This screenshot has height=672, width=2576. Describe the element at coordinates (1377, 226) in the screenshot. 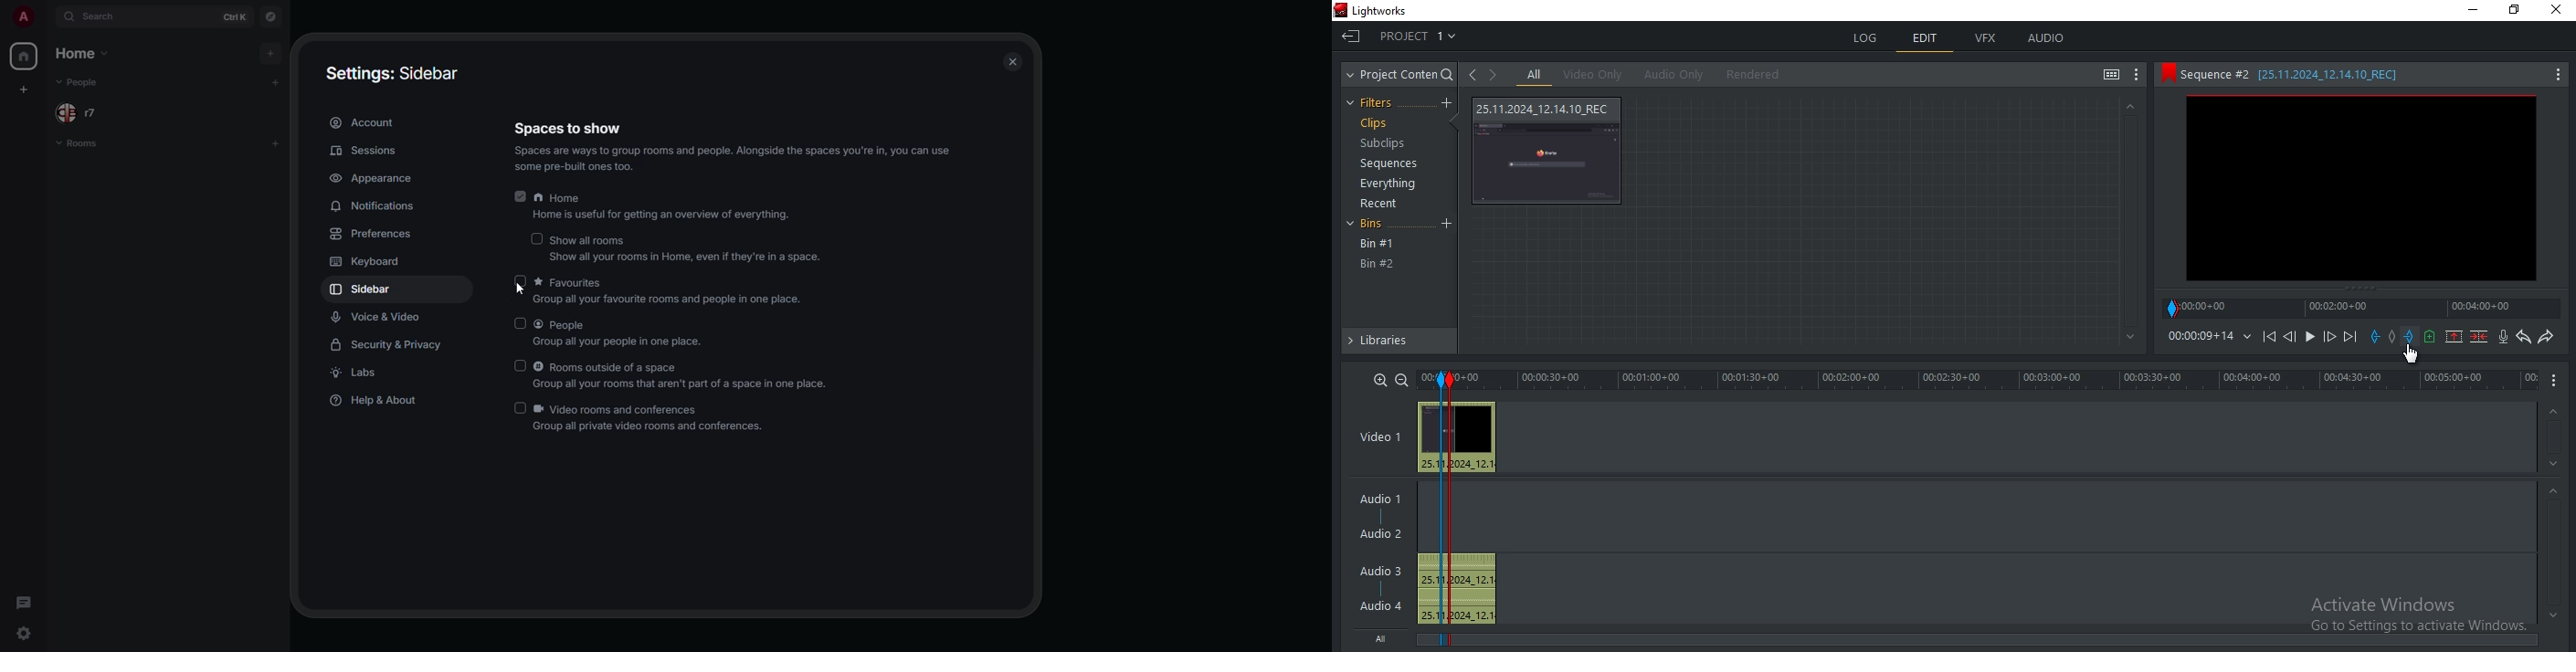

I see `bins` at that location.